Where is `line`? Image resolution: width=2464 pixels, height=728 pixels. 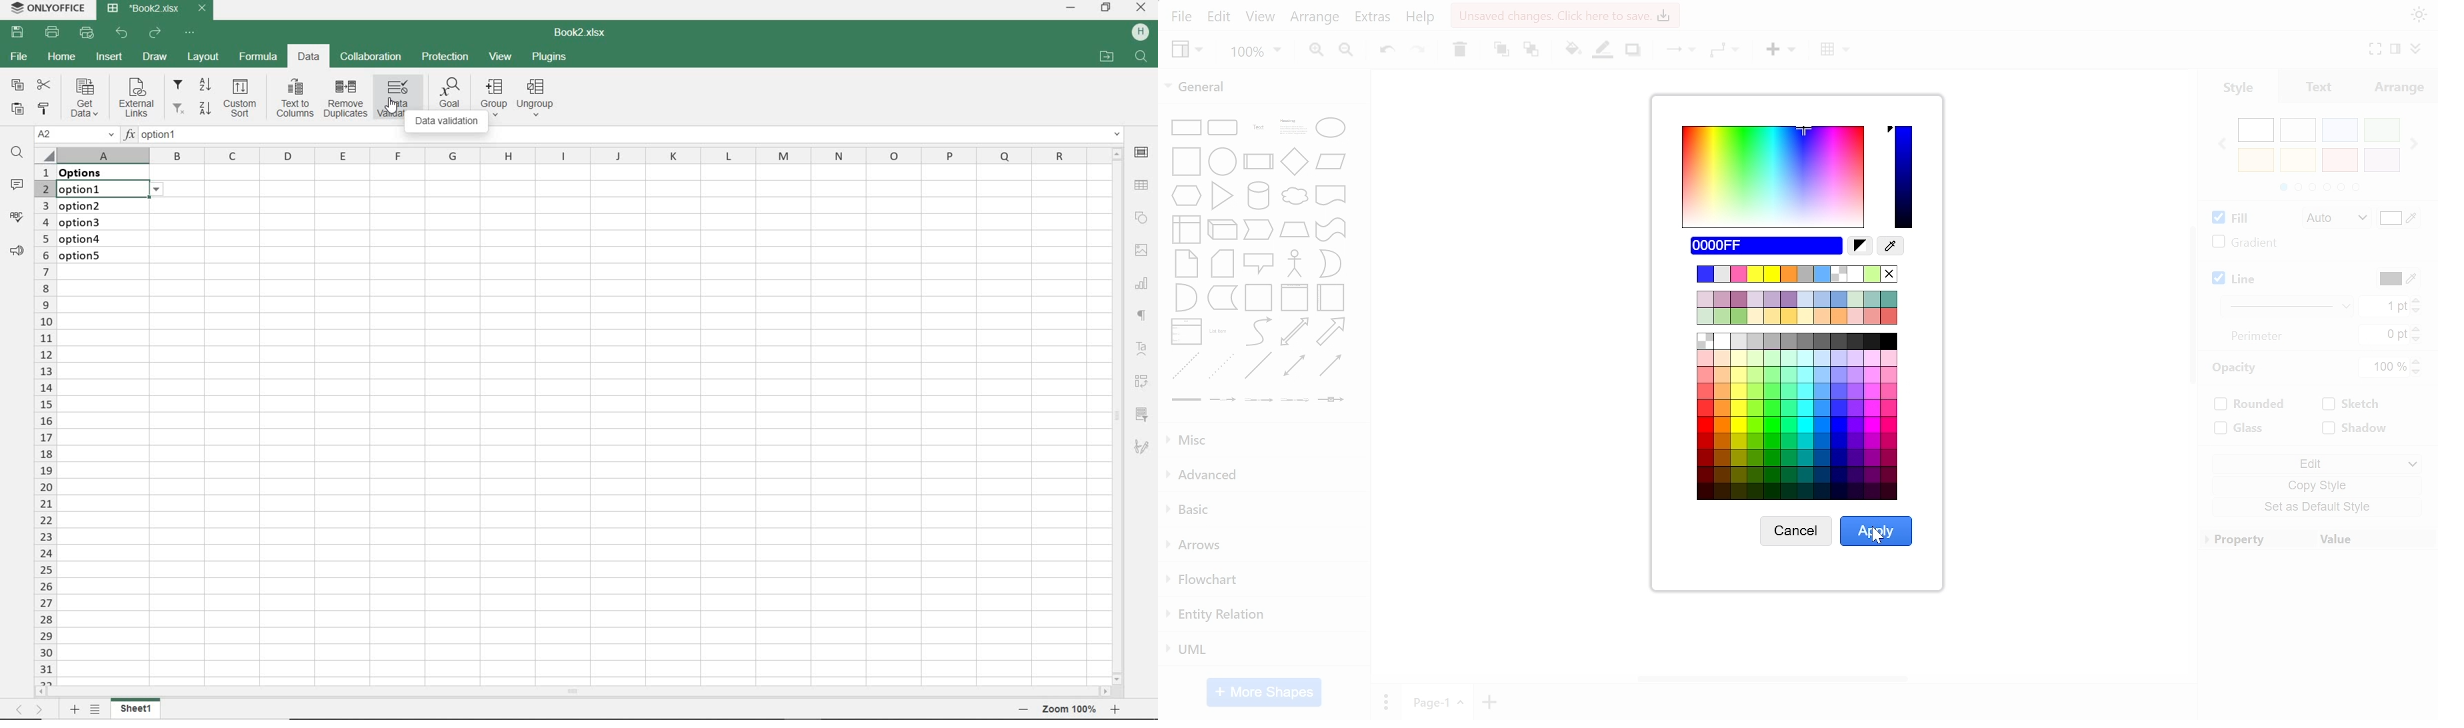
line is located at coordinates (2238, 280).